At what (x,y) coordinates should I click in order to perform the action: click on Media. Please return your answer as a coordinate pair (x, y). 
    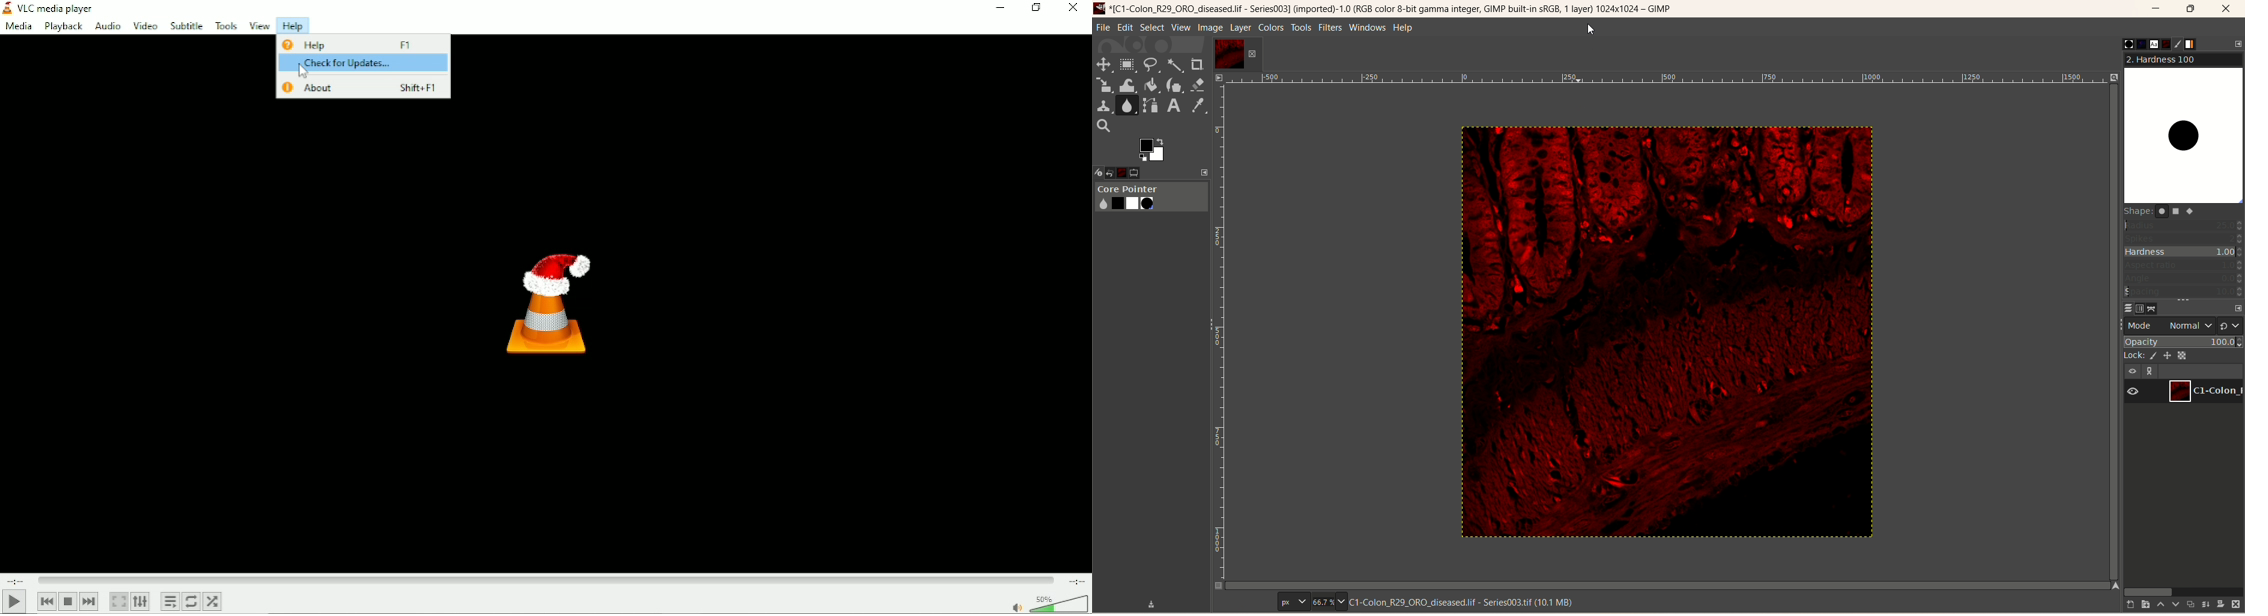
    Looking at the image, I should click on (20, 27).